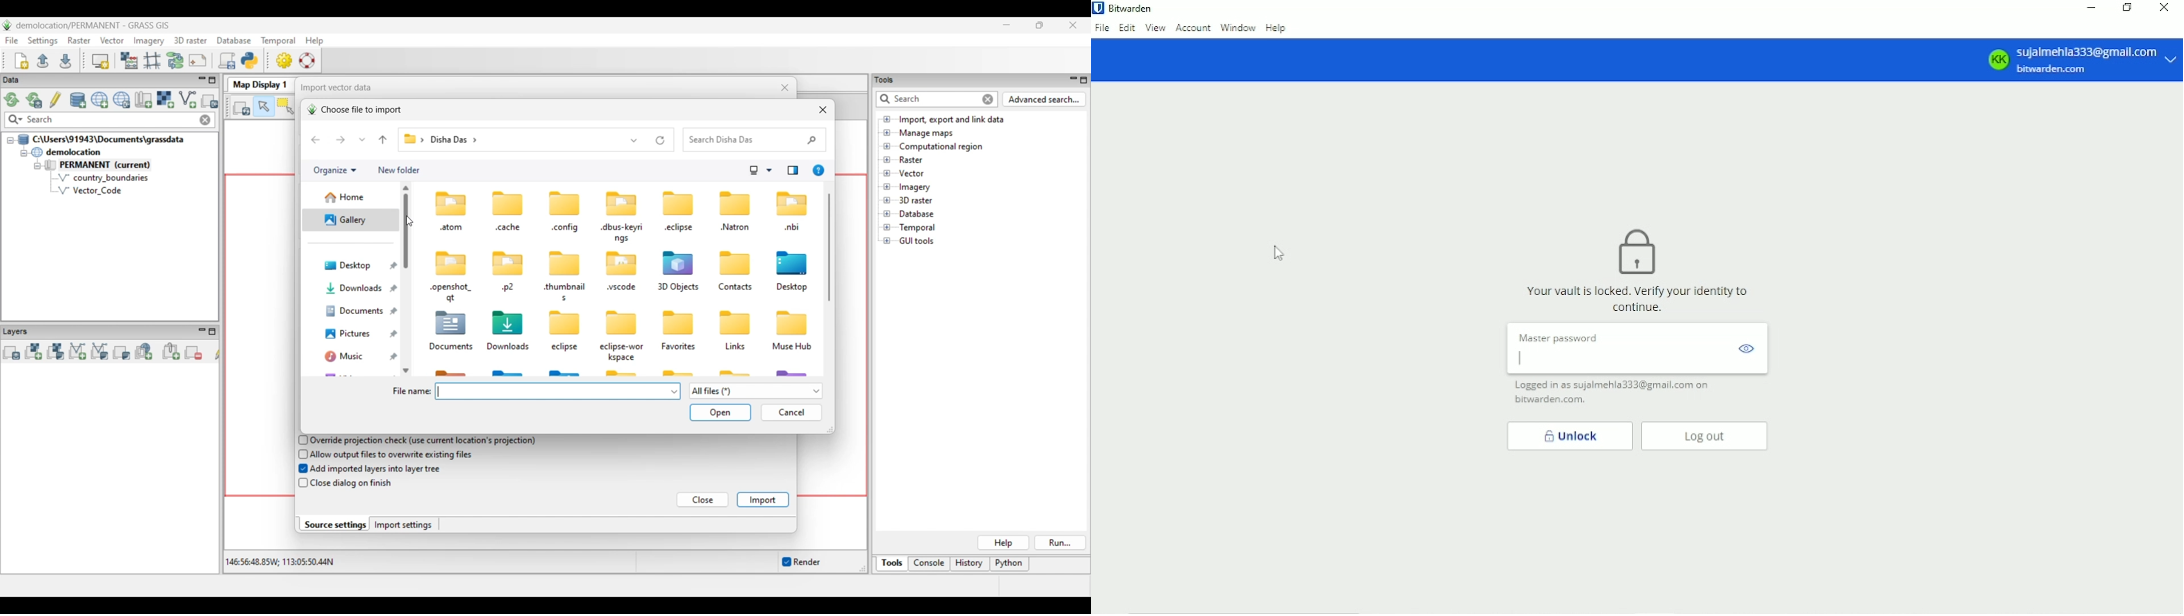 Image resolution: width=2184 pixels, height=616 pixels. Describe the element at coordinates (1276, 28) in the screenshot. I see `Help` at that location.